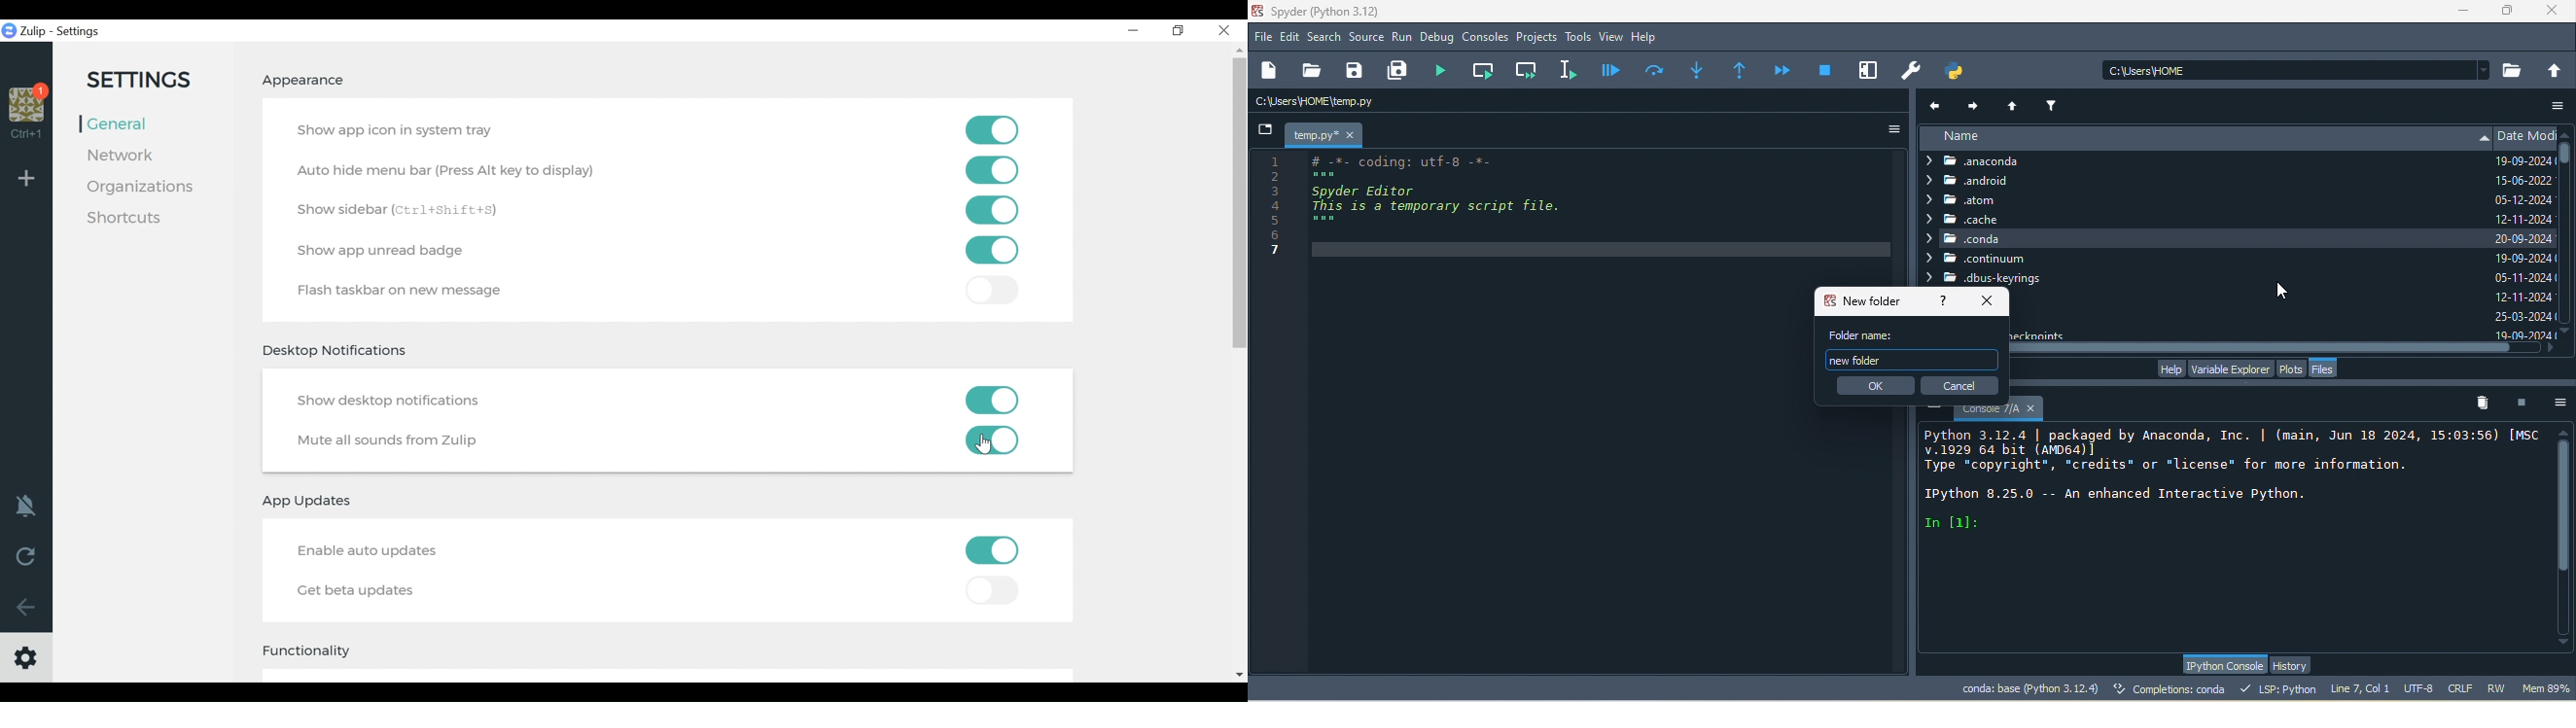  What do you see at coordinates (1611, 37) in the screenshot?
I see `view` at bounding box center [1611, 37].